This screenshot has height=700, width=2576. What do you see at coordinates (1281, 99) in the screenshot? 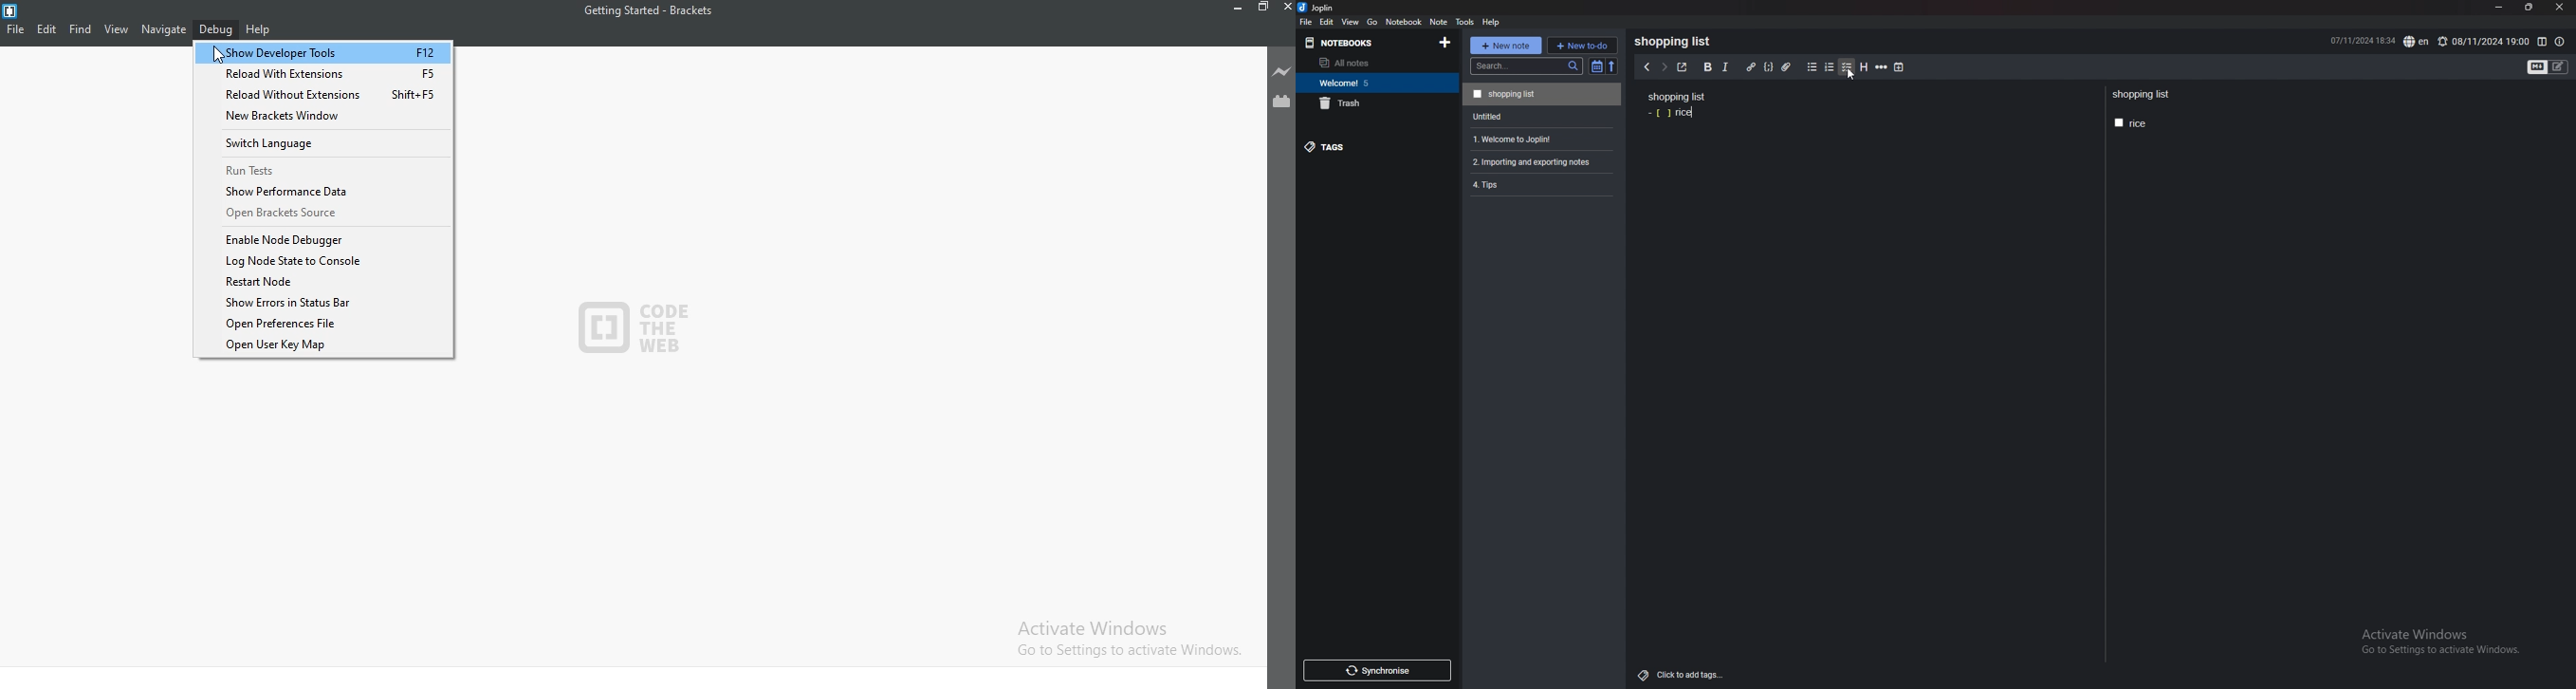
I see `Extension Manager` at bounding box center [1281, 99].